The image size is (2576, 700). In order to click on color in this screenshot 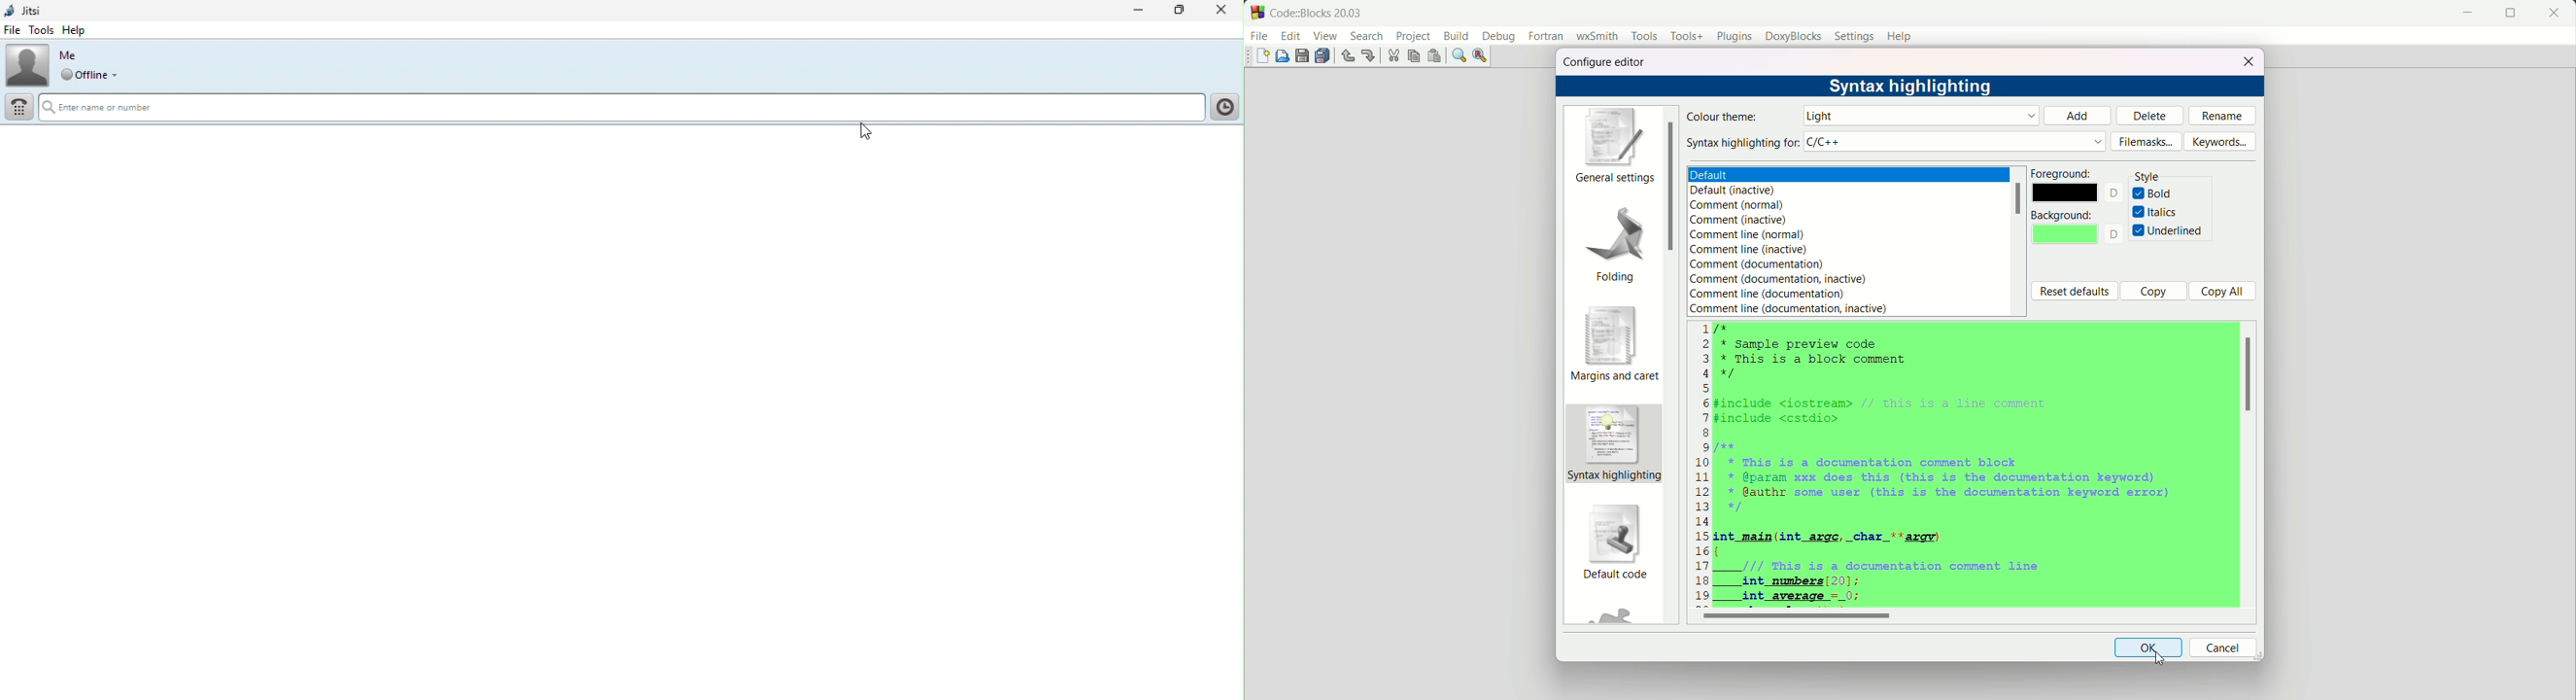, I will do `click(2065, 234)`.